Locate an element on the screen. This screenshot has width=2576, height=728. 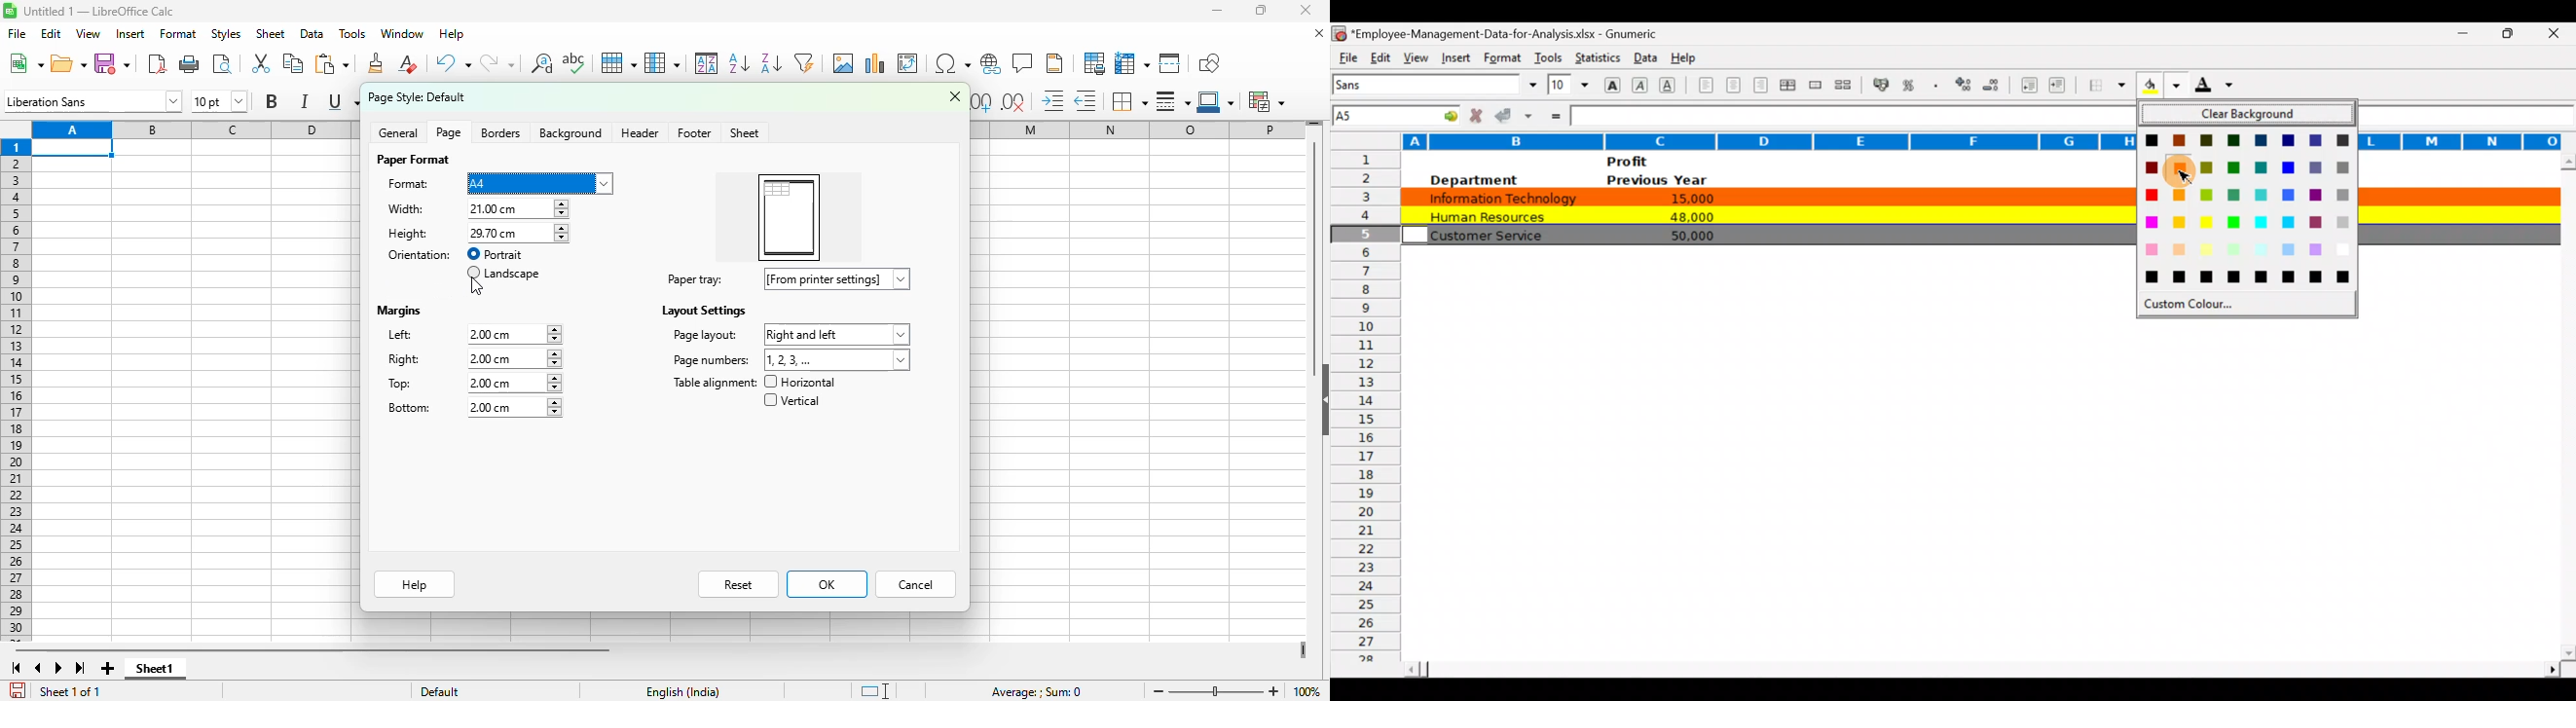
Align right is located at coordinates (1763, 85).